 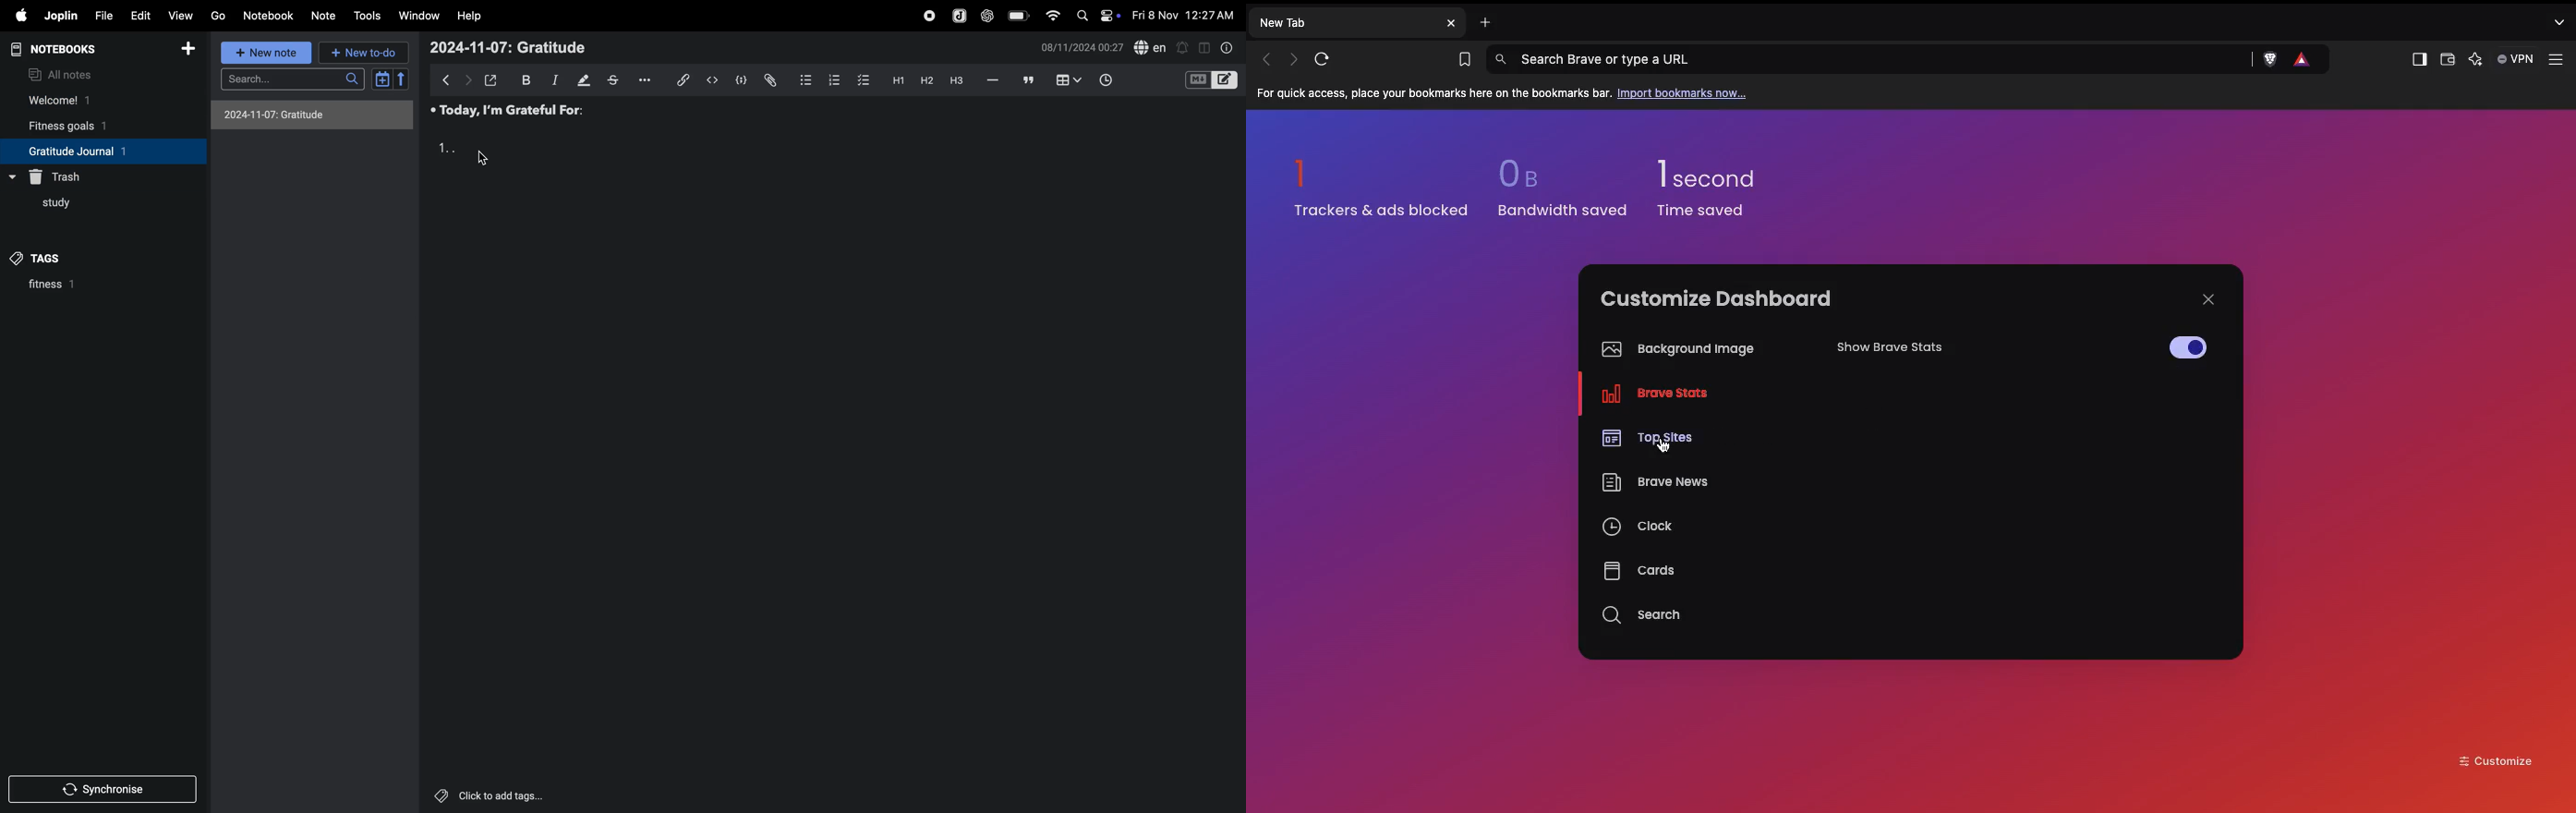 I want to click on attach file, so click(x=769, y=80).